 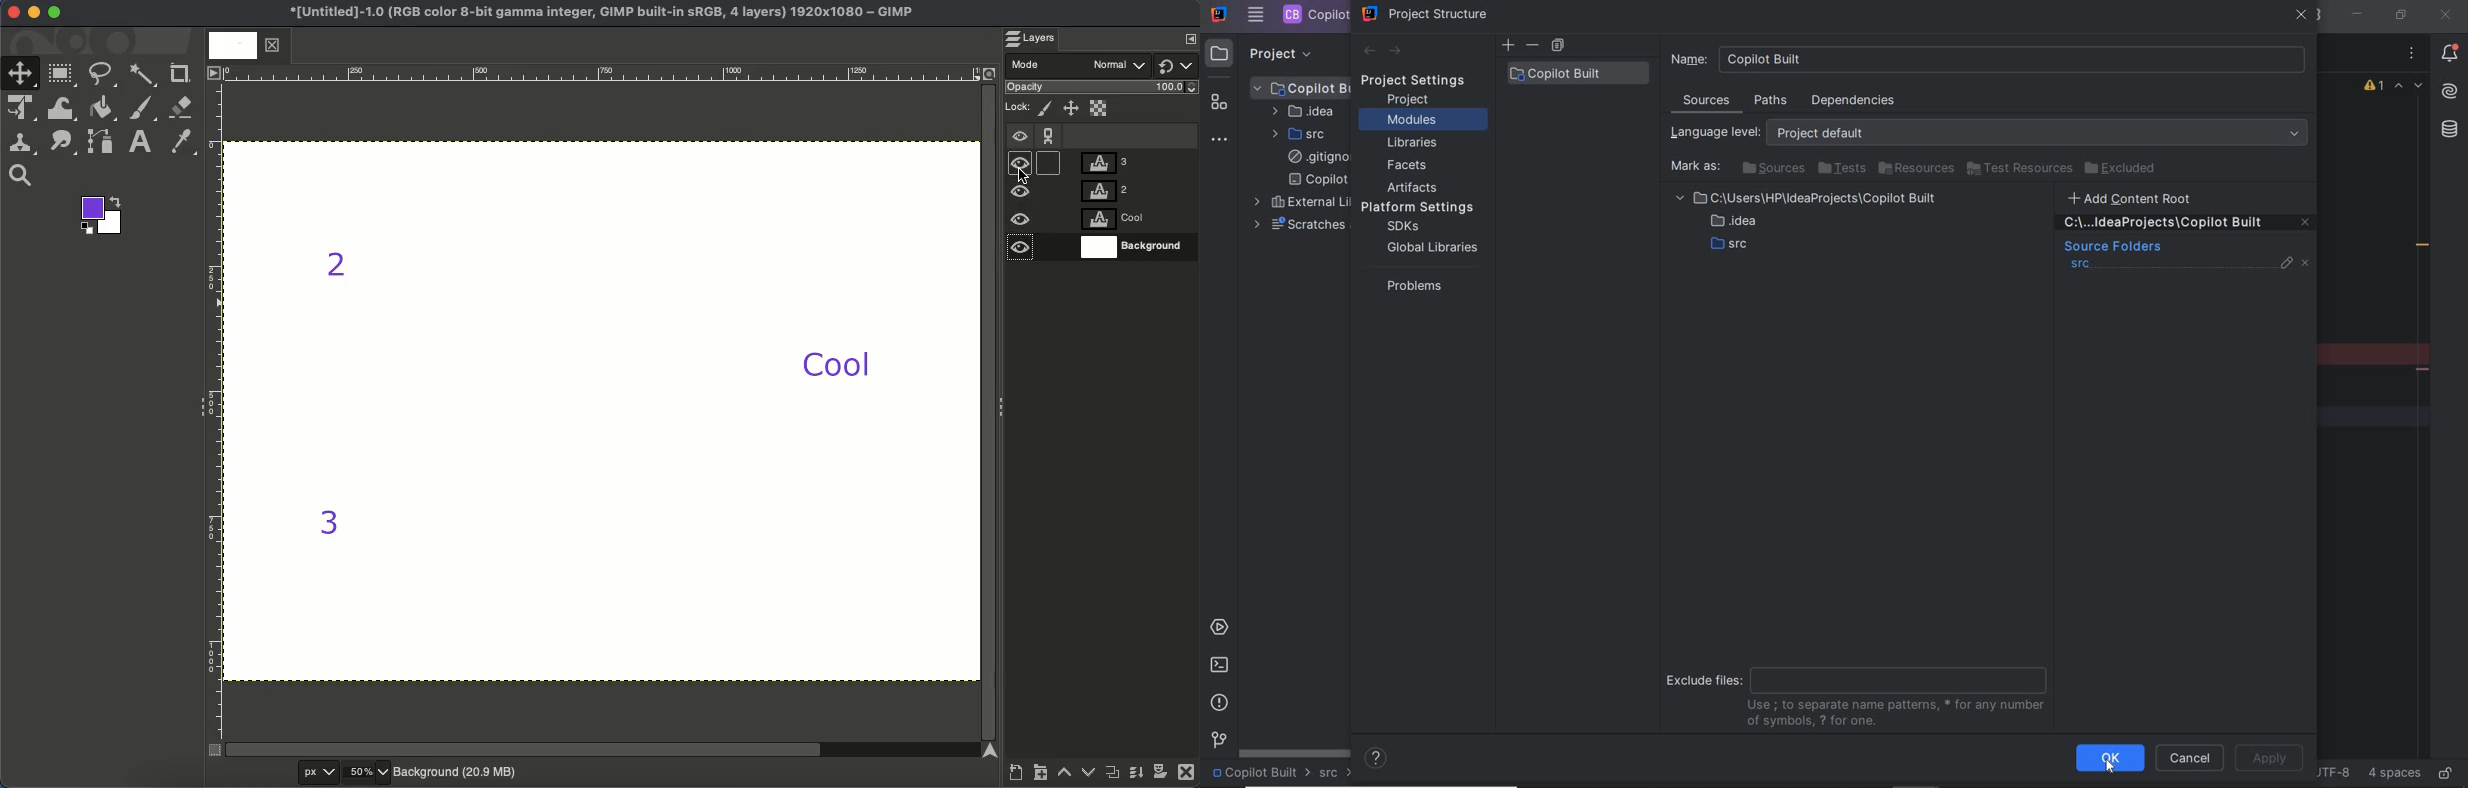 What do you see at coordinates (1299, 225) in the screenshot?
I see `scratches and consoles` at bounding box center [1299, 225].